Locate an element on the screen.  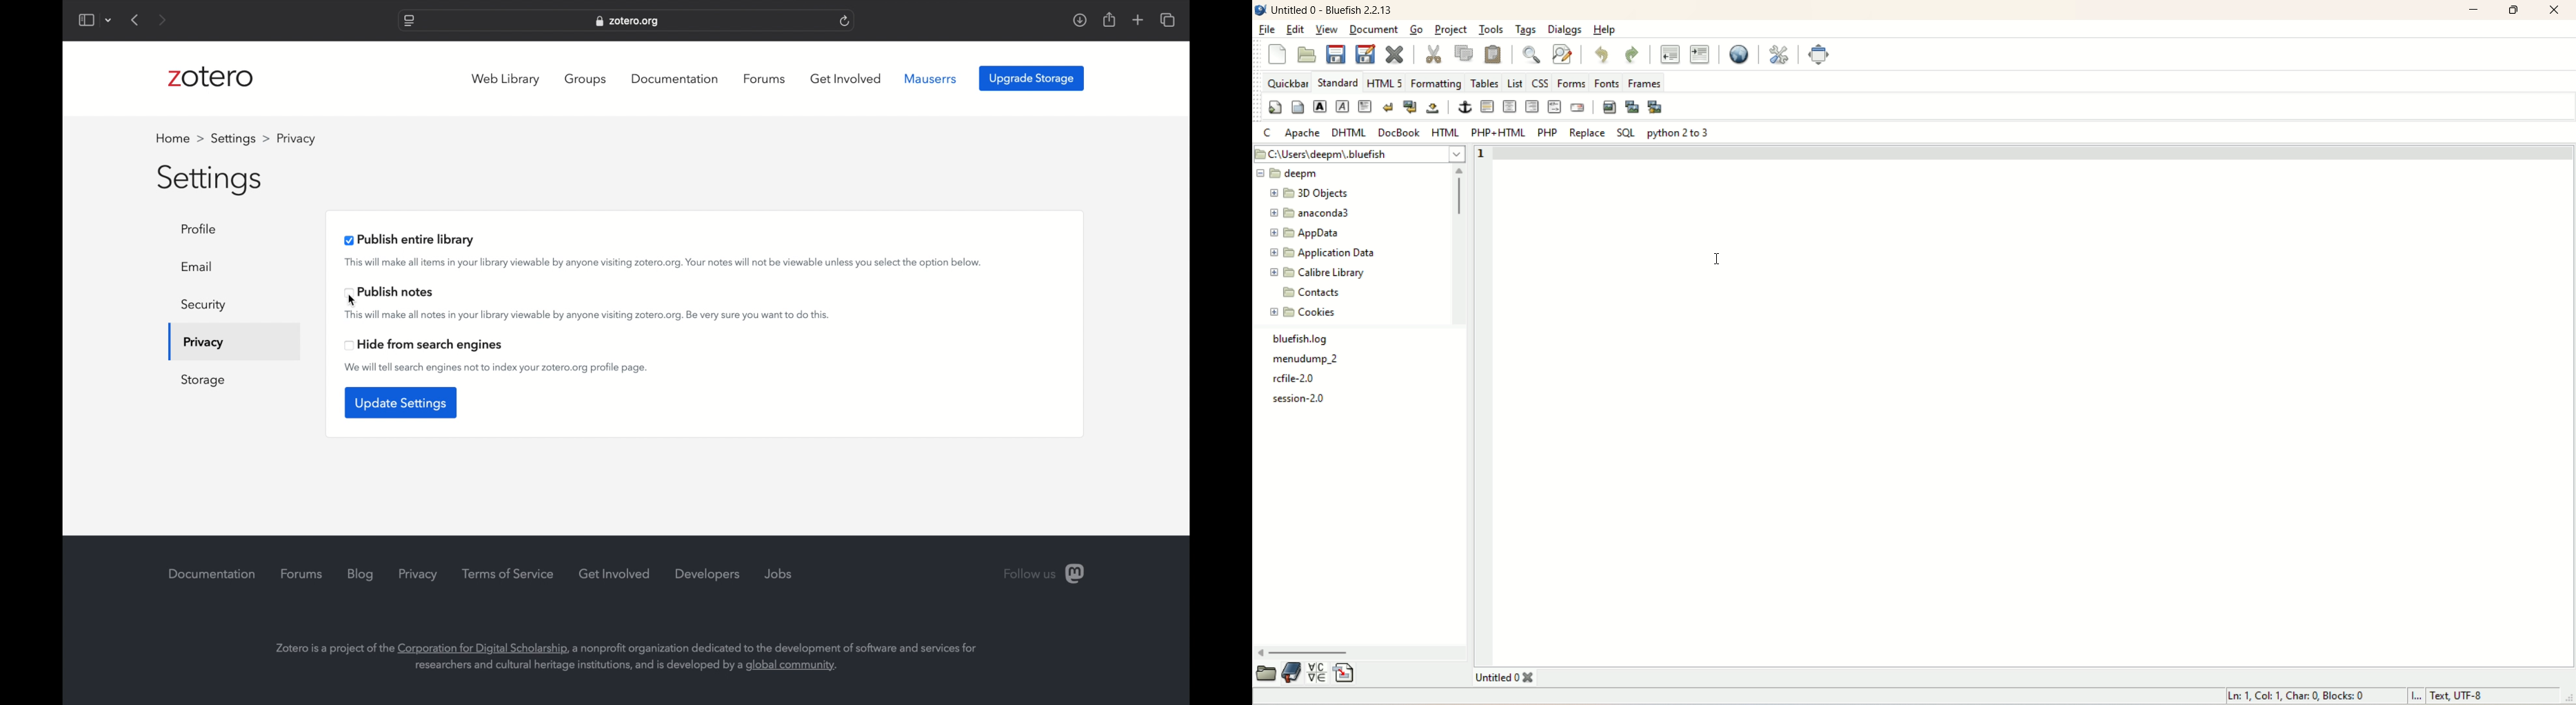
zotero company description is located at coordinates (626, 657).